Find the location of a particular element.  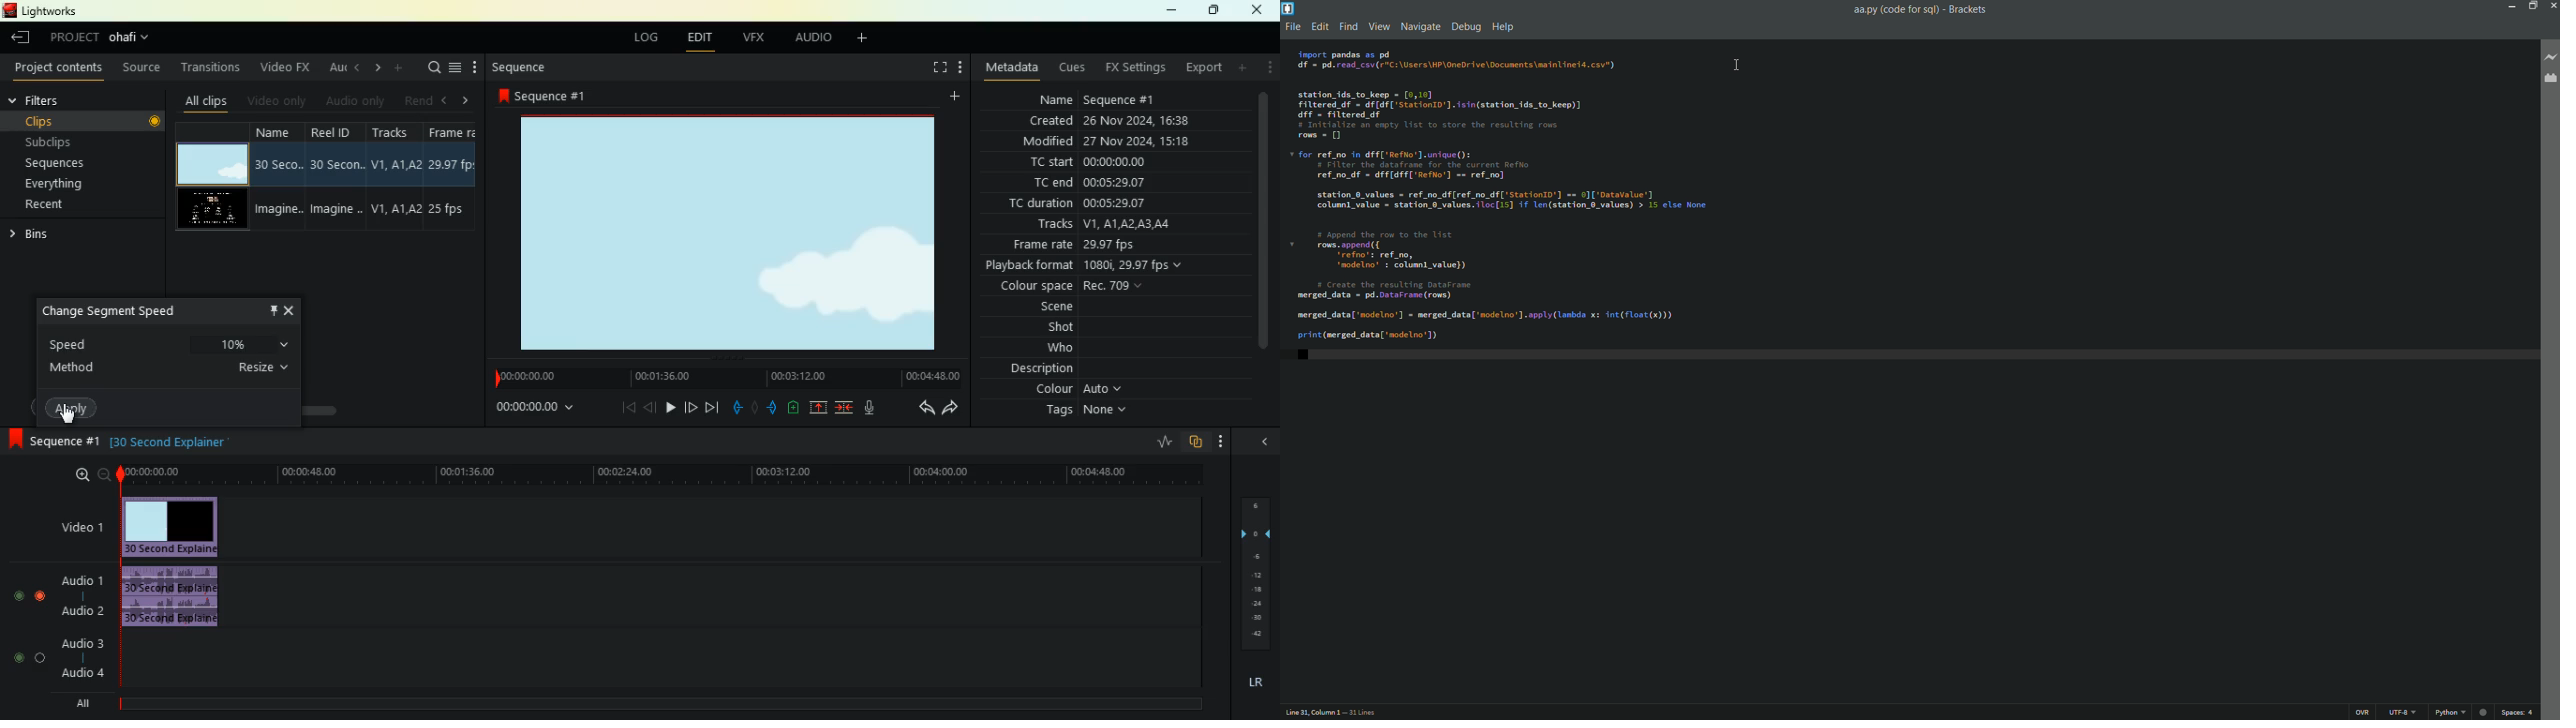

code editor is located at coordinates (1503, 195).